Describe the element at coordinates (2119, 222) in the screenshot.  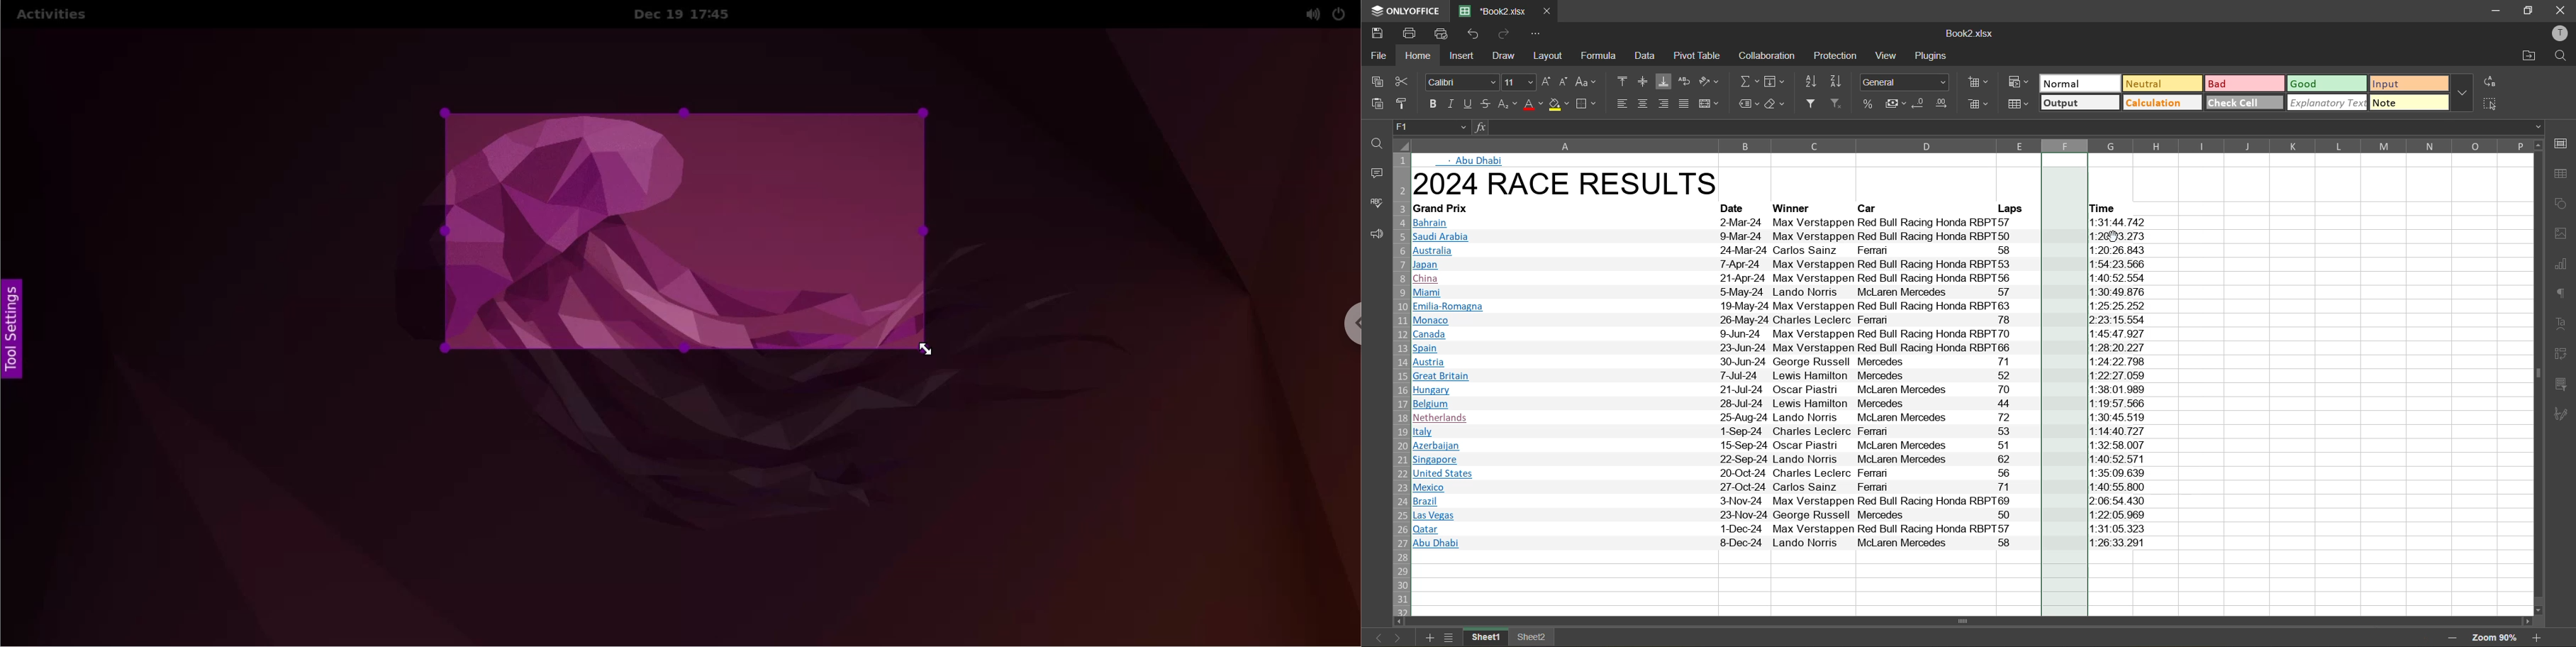
I see `11°31°44 742` at that location.